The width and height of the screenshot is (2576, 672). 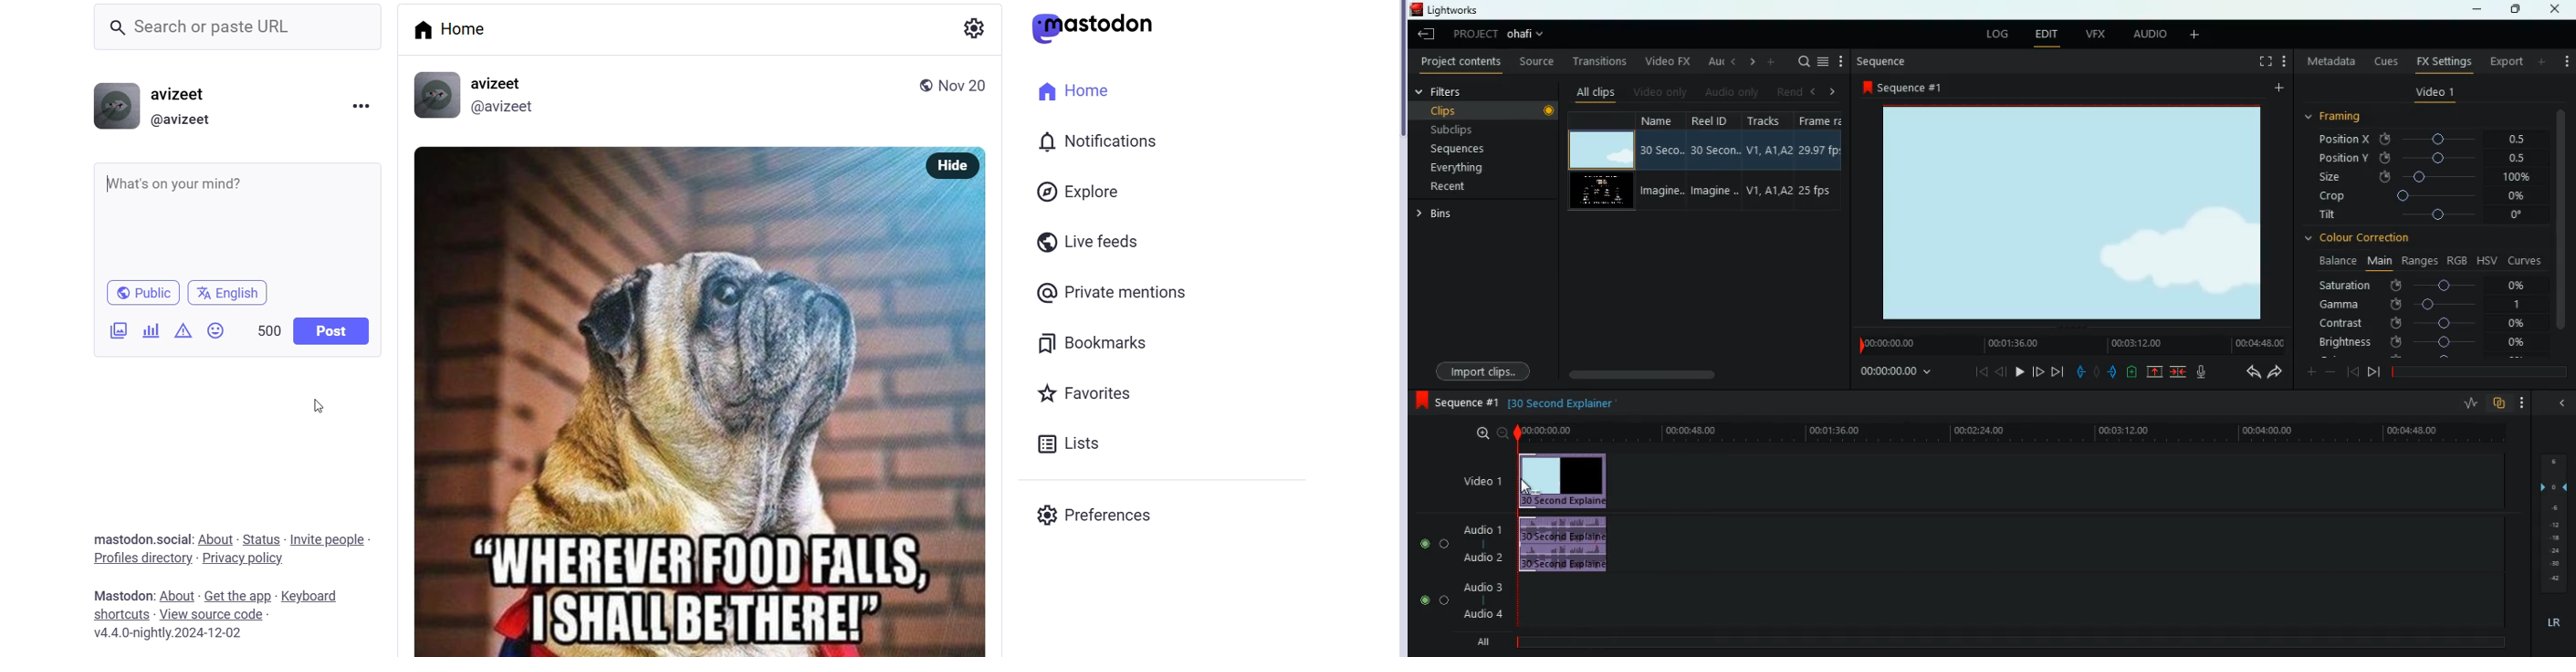 What do you see at coordinates (1391, 76) in the screenshot?
I see `scroll bar` at bounding box center [1391, 76].